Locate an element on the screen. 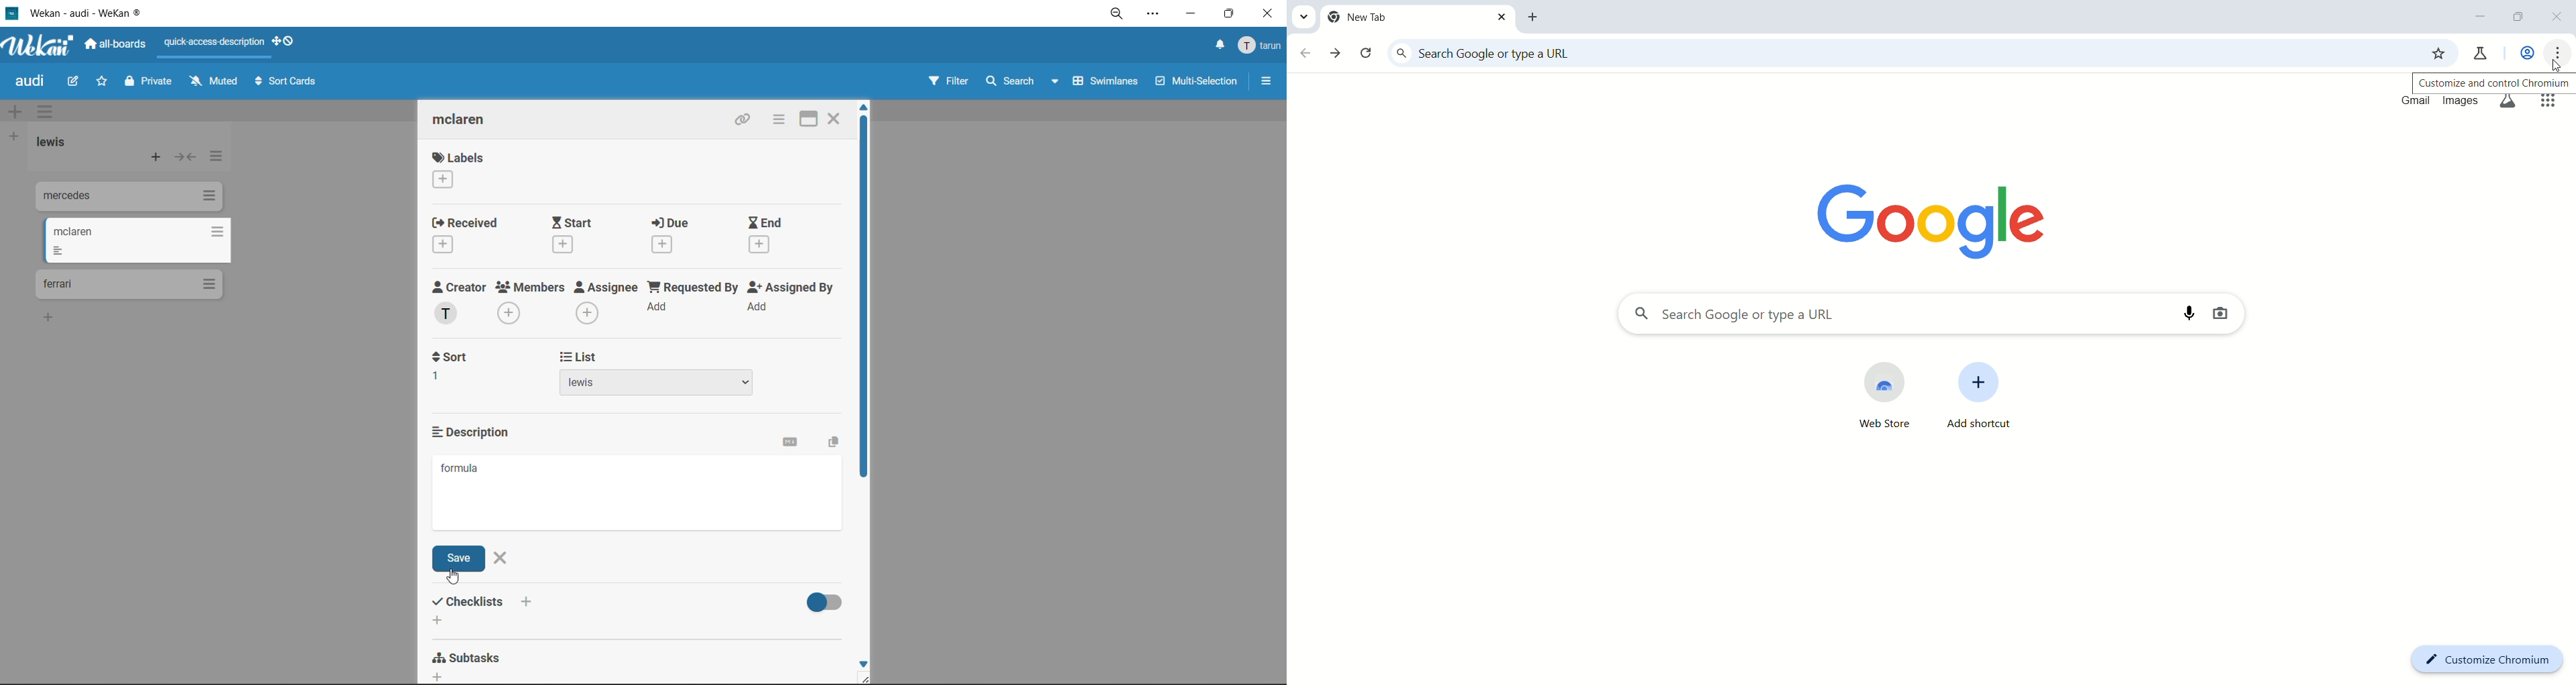  search labs is located at coordinates (2509, 102).